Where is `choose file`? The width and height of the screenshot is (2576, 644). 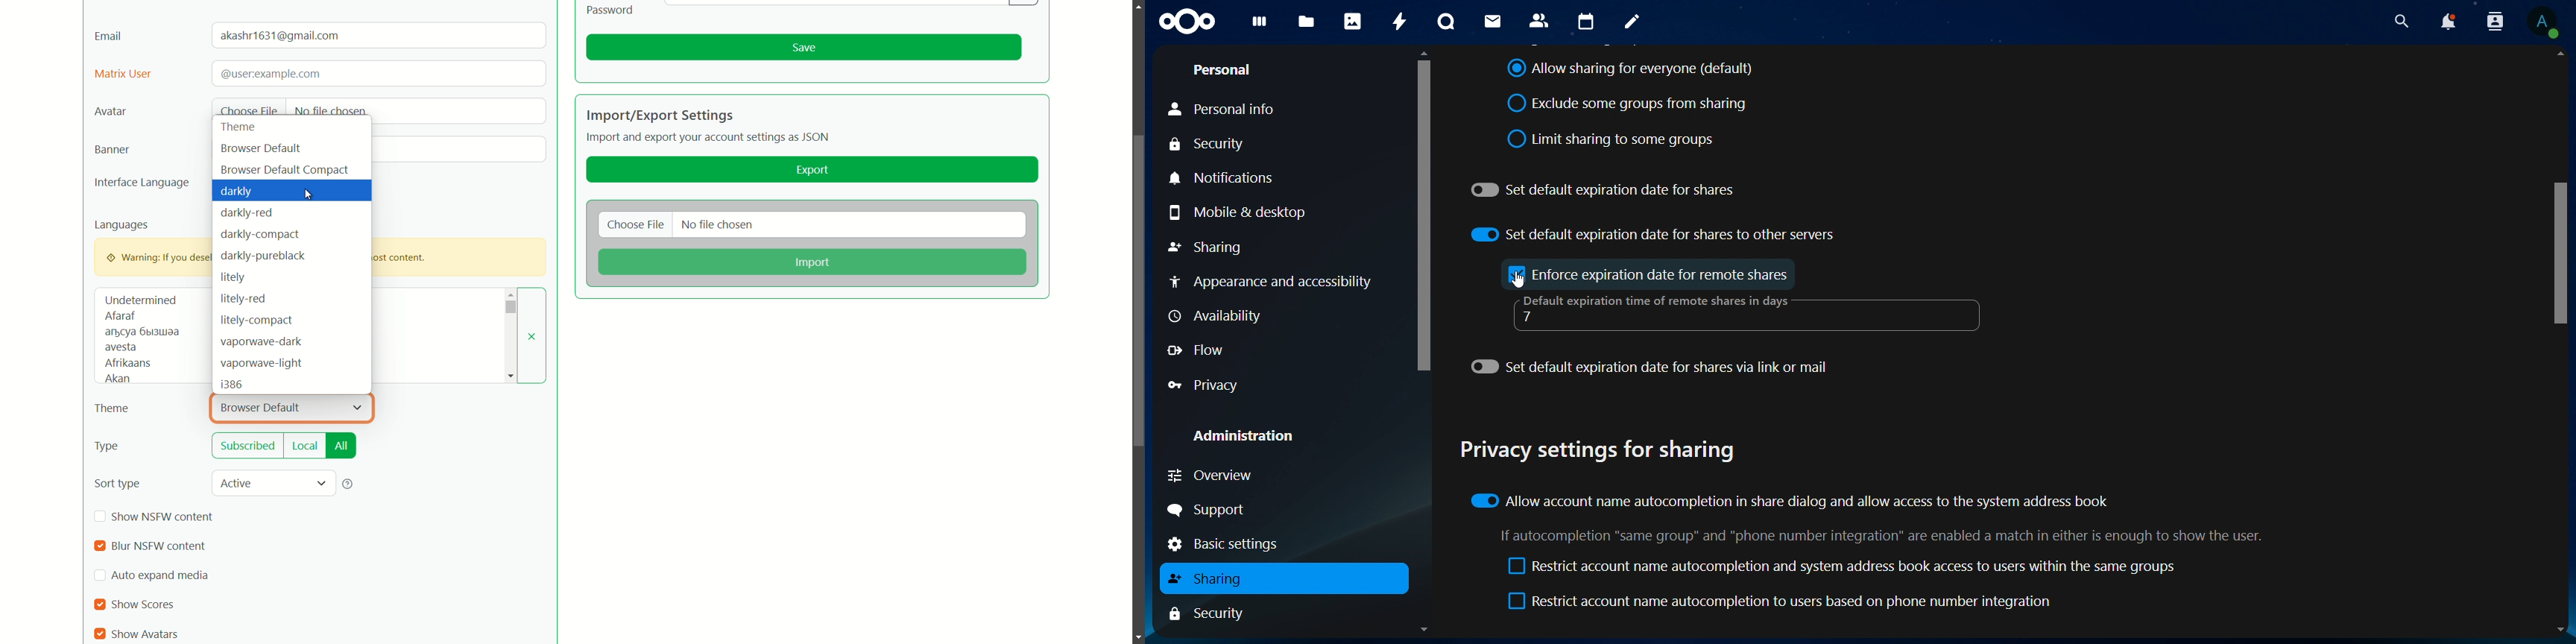 choose file is located at coordinates (636, 226).